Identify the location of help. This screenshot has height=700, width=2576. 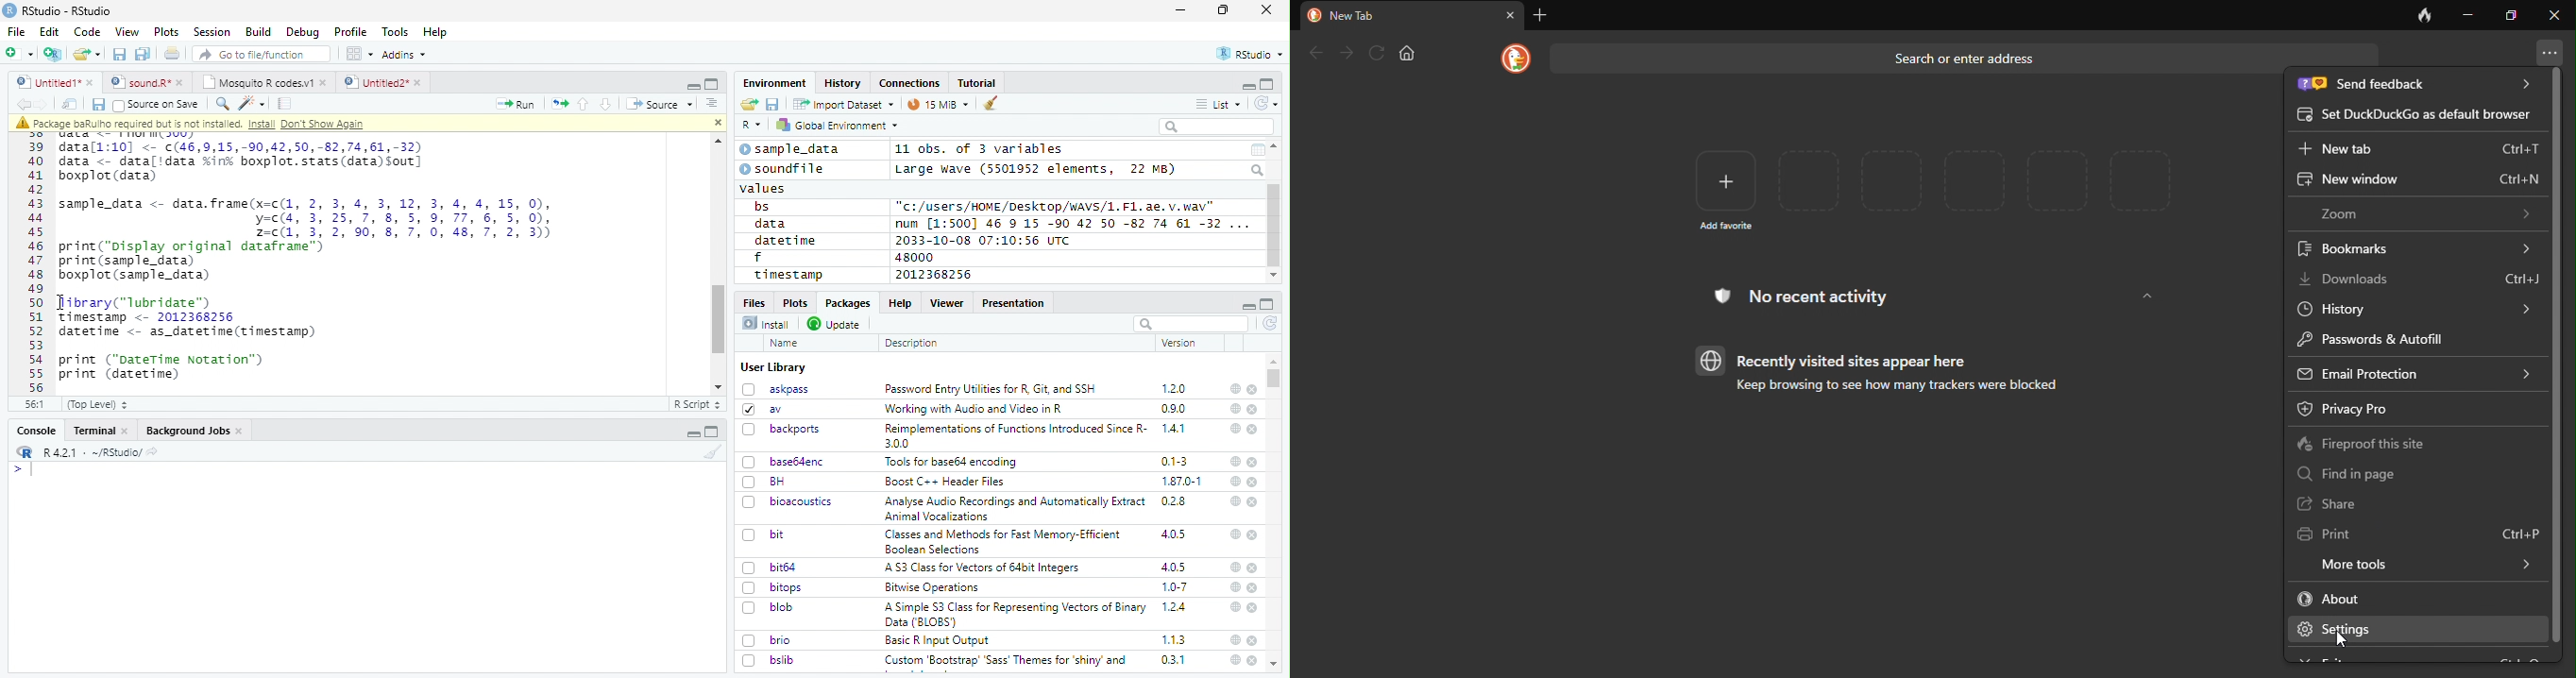
(1234, 660).